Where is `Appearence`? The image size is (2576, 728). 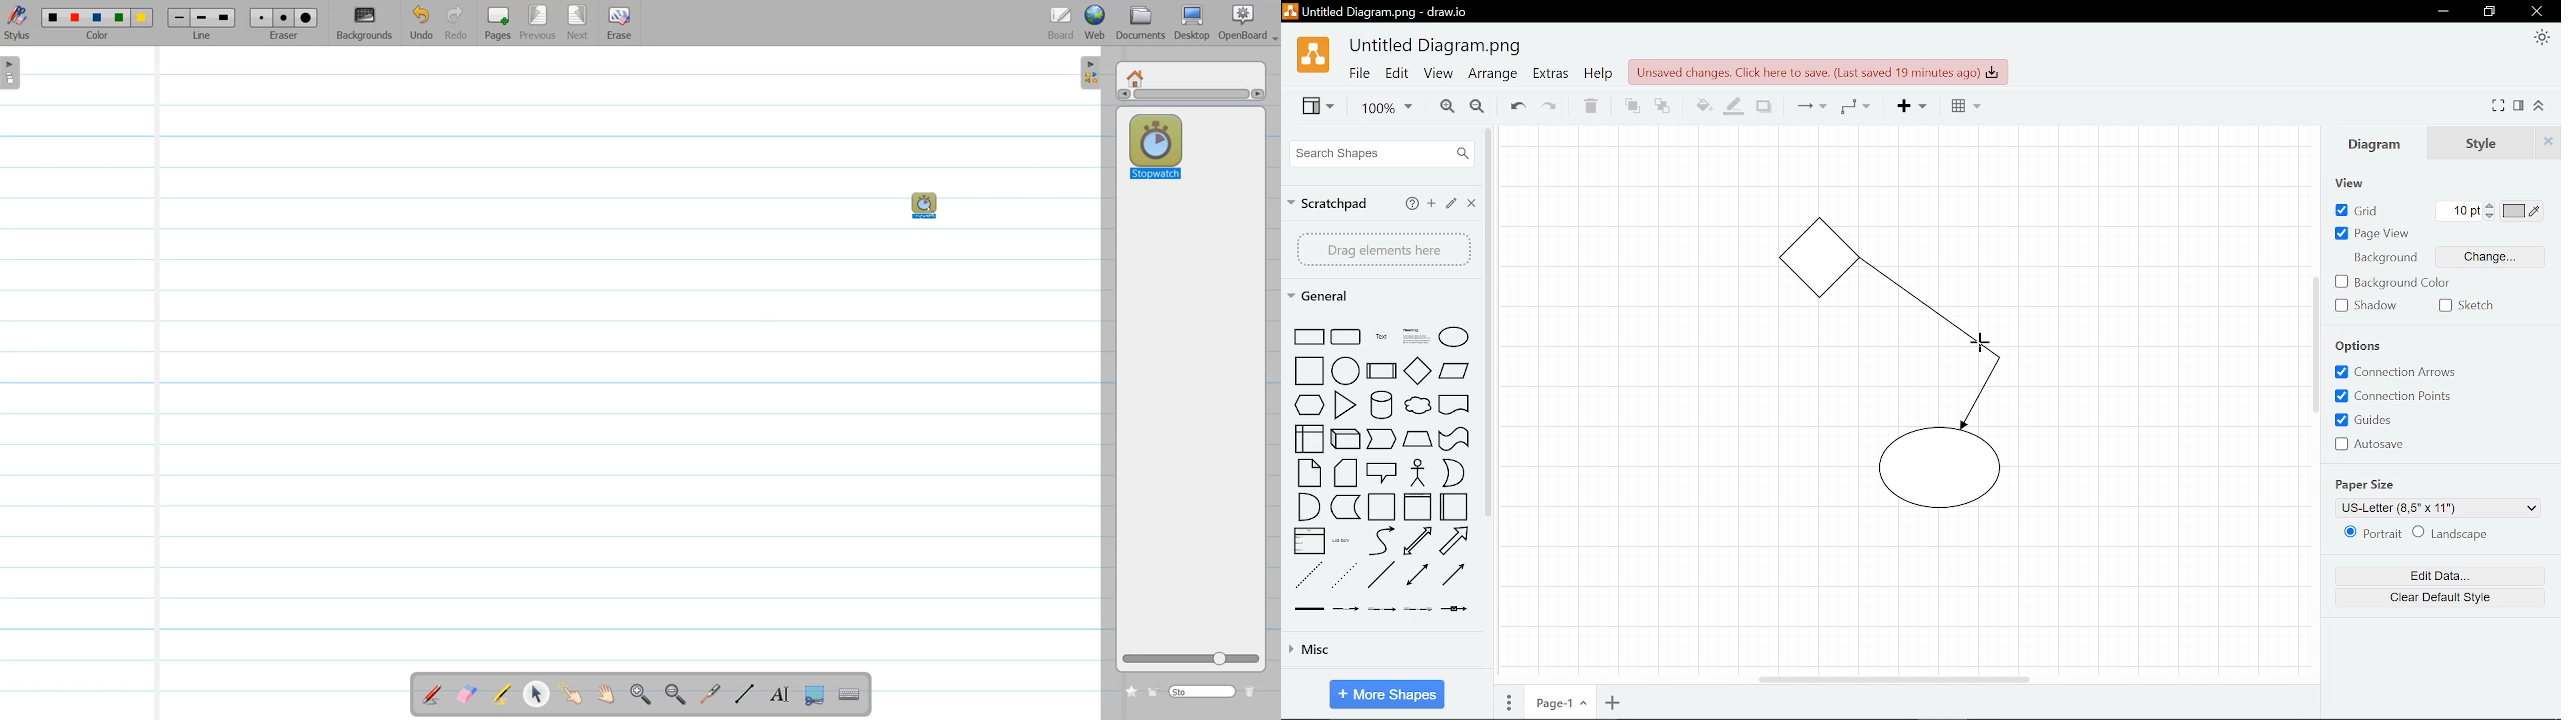
Appearence is located at coordinates (2539, 39).